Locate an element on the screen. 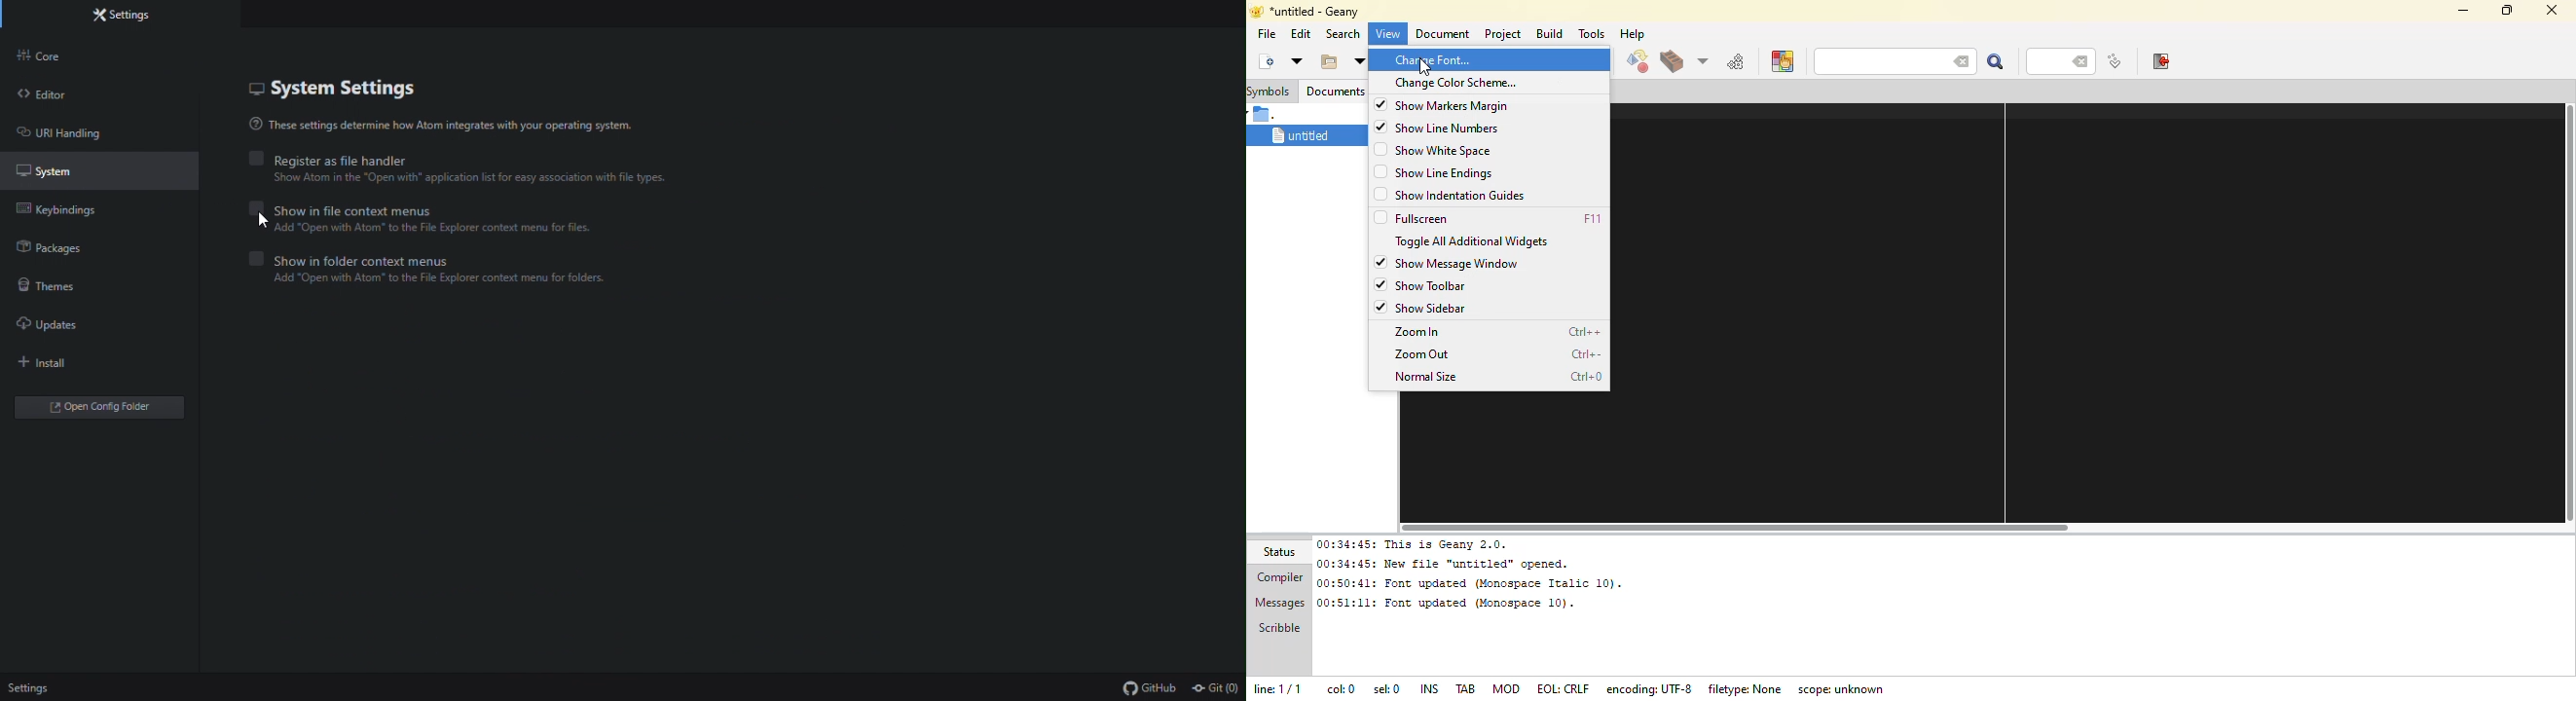  normal size is located at coordinates (1428, 377).